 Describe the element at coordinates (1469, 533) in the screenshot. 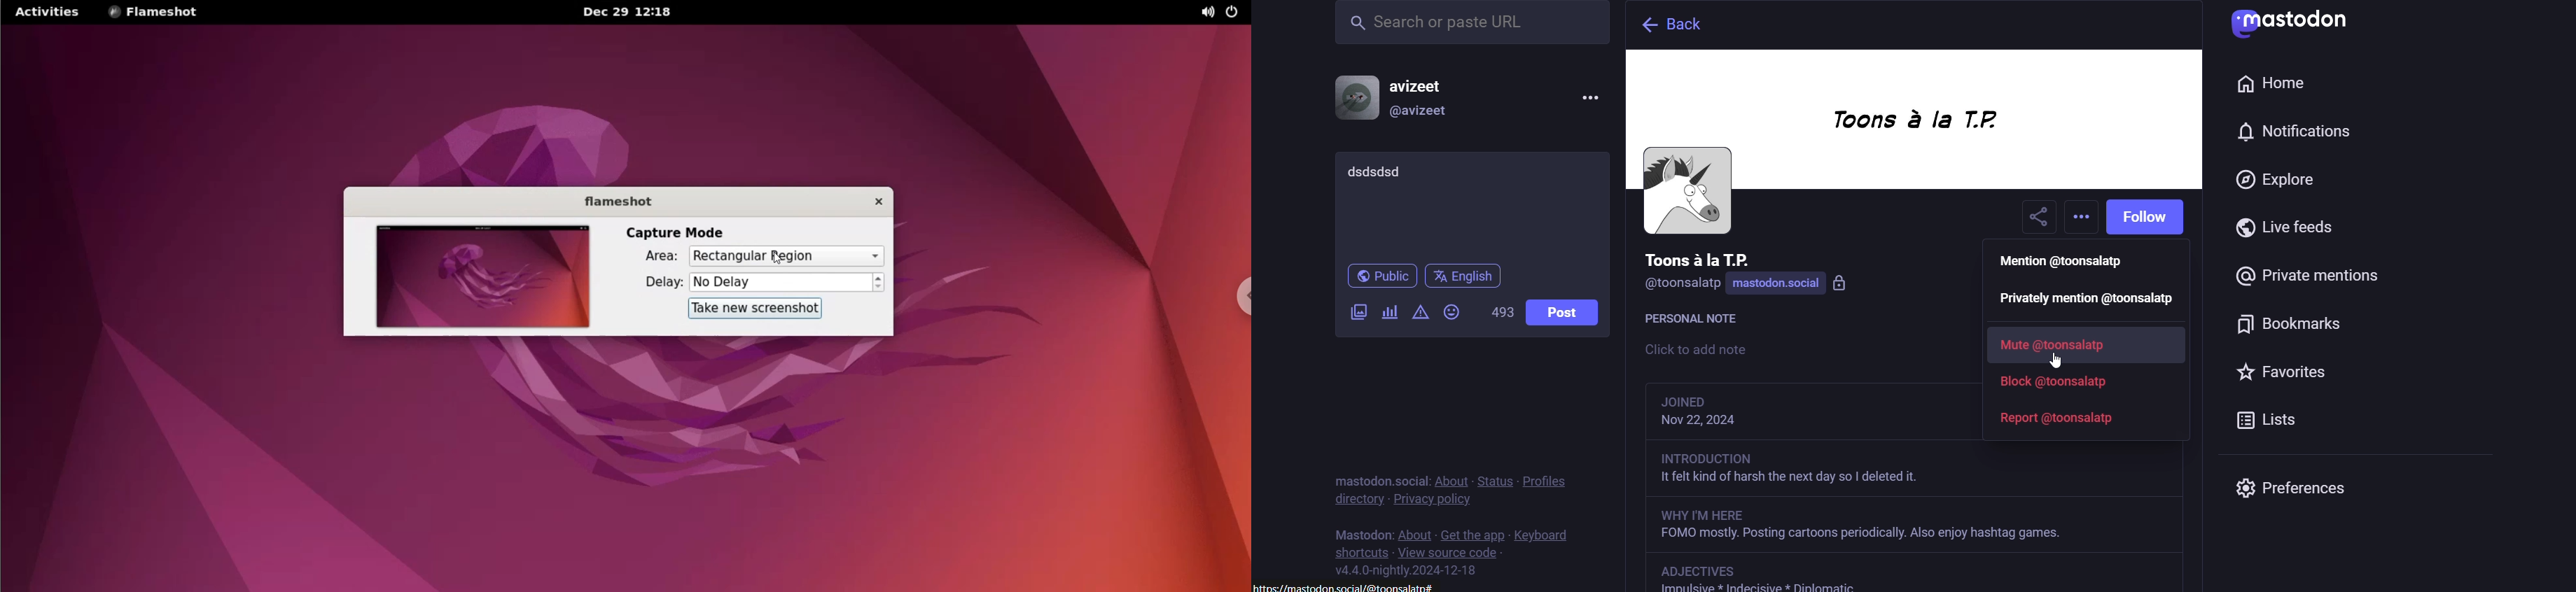

I see `get the app` at that location.